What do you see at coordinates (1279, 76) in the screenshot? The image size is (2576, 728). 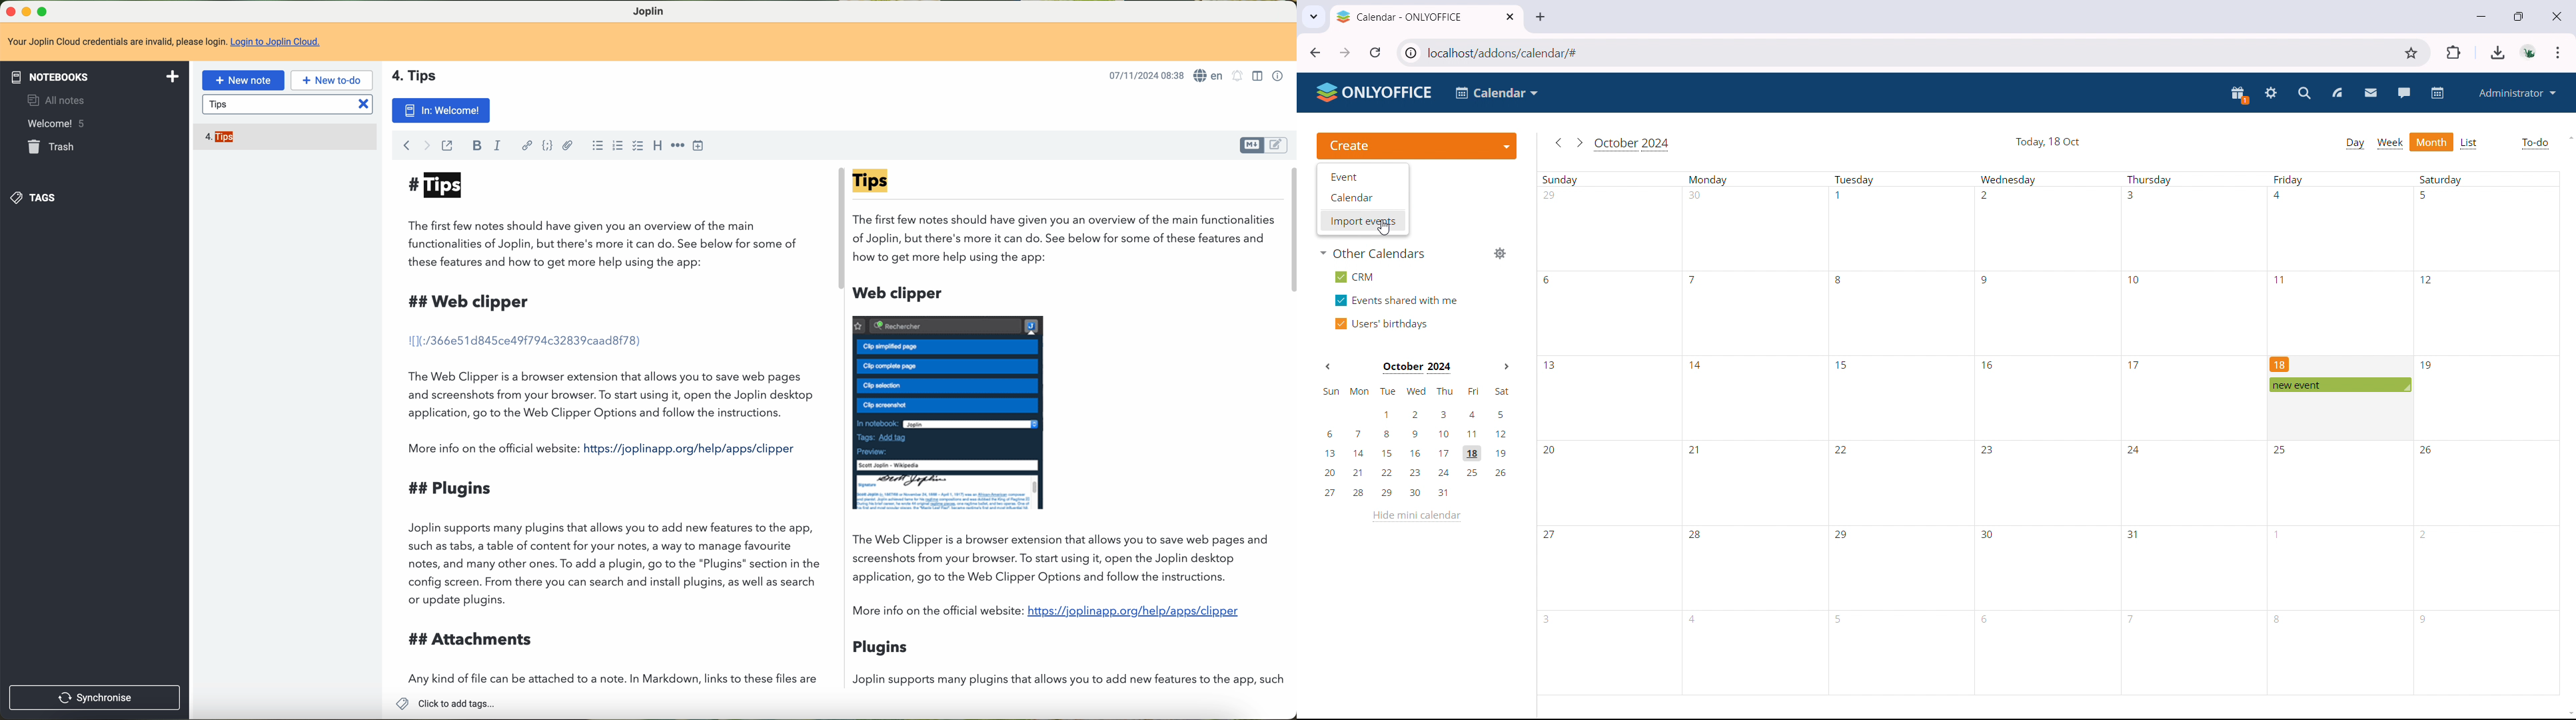 I see `note properties` at bounding box center [1279, 76].